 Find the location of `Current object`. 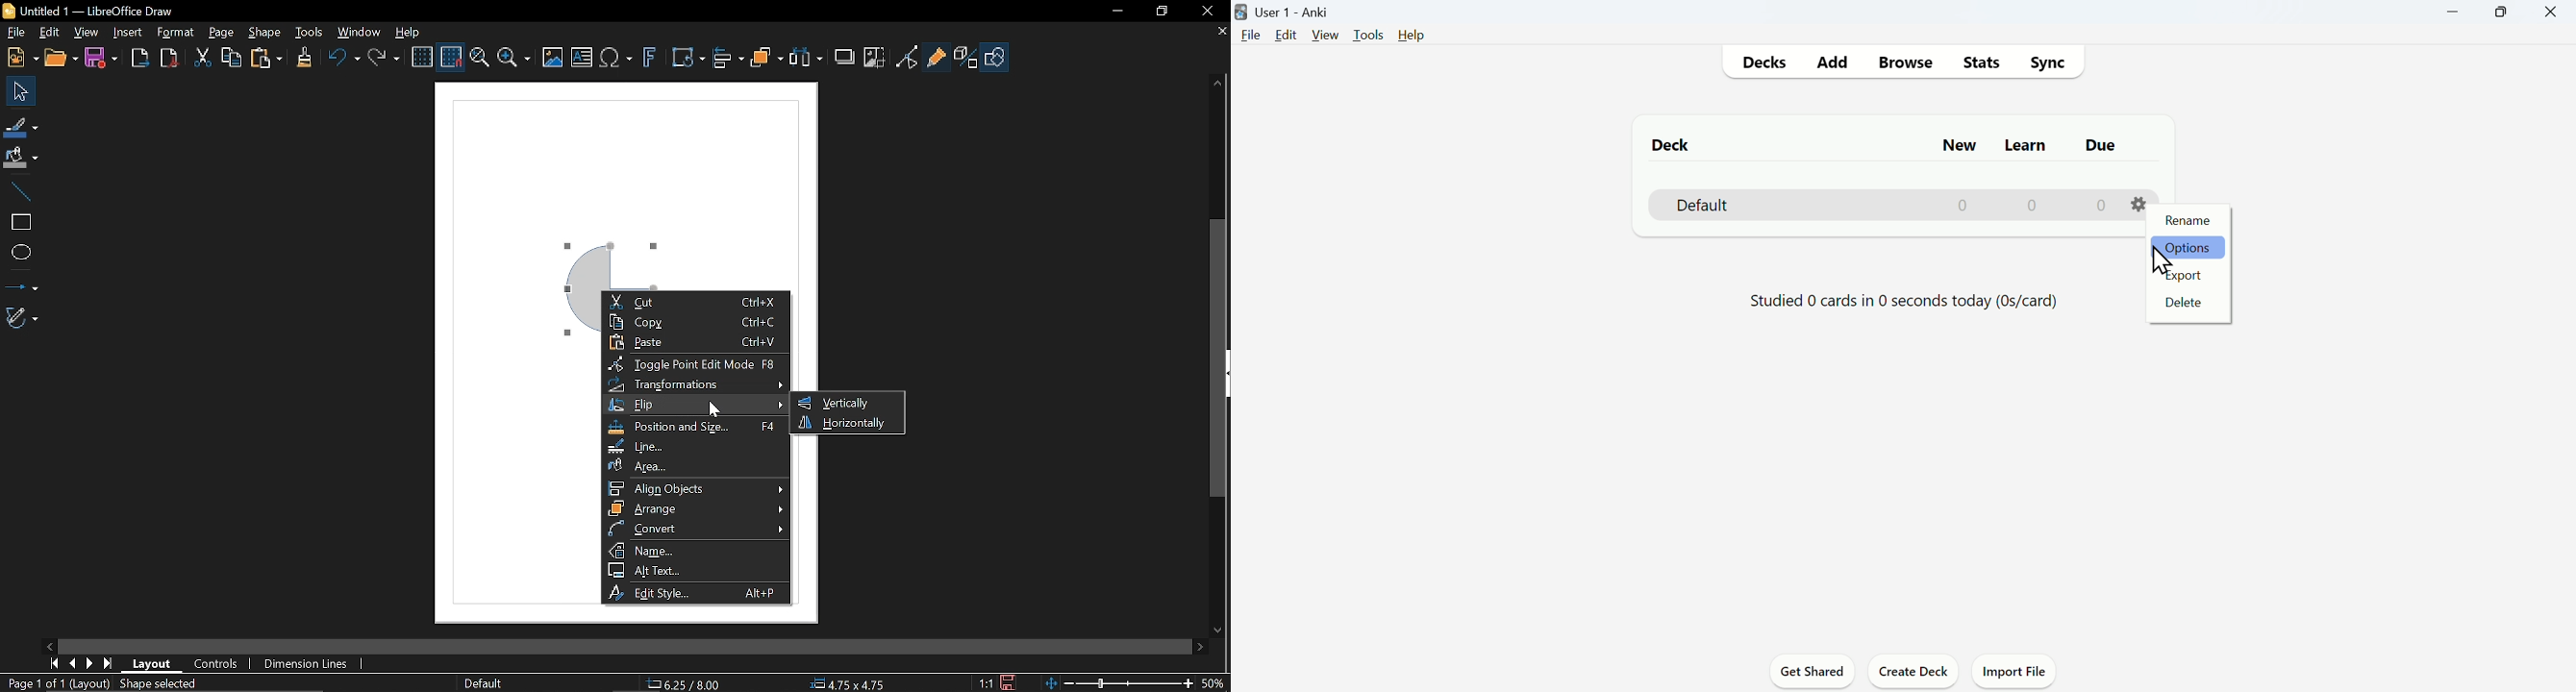

Current object is located at coordinates (610, 260).